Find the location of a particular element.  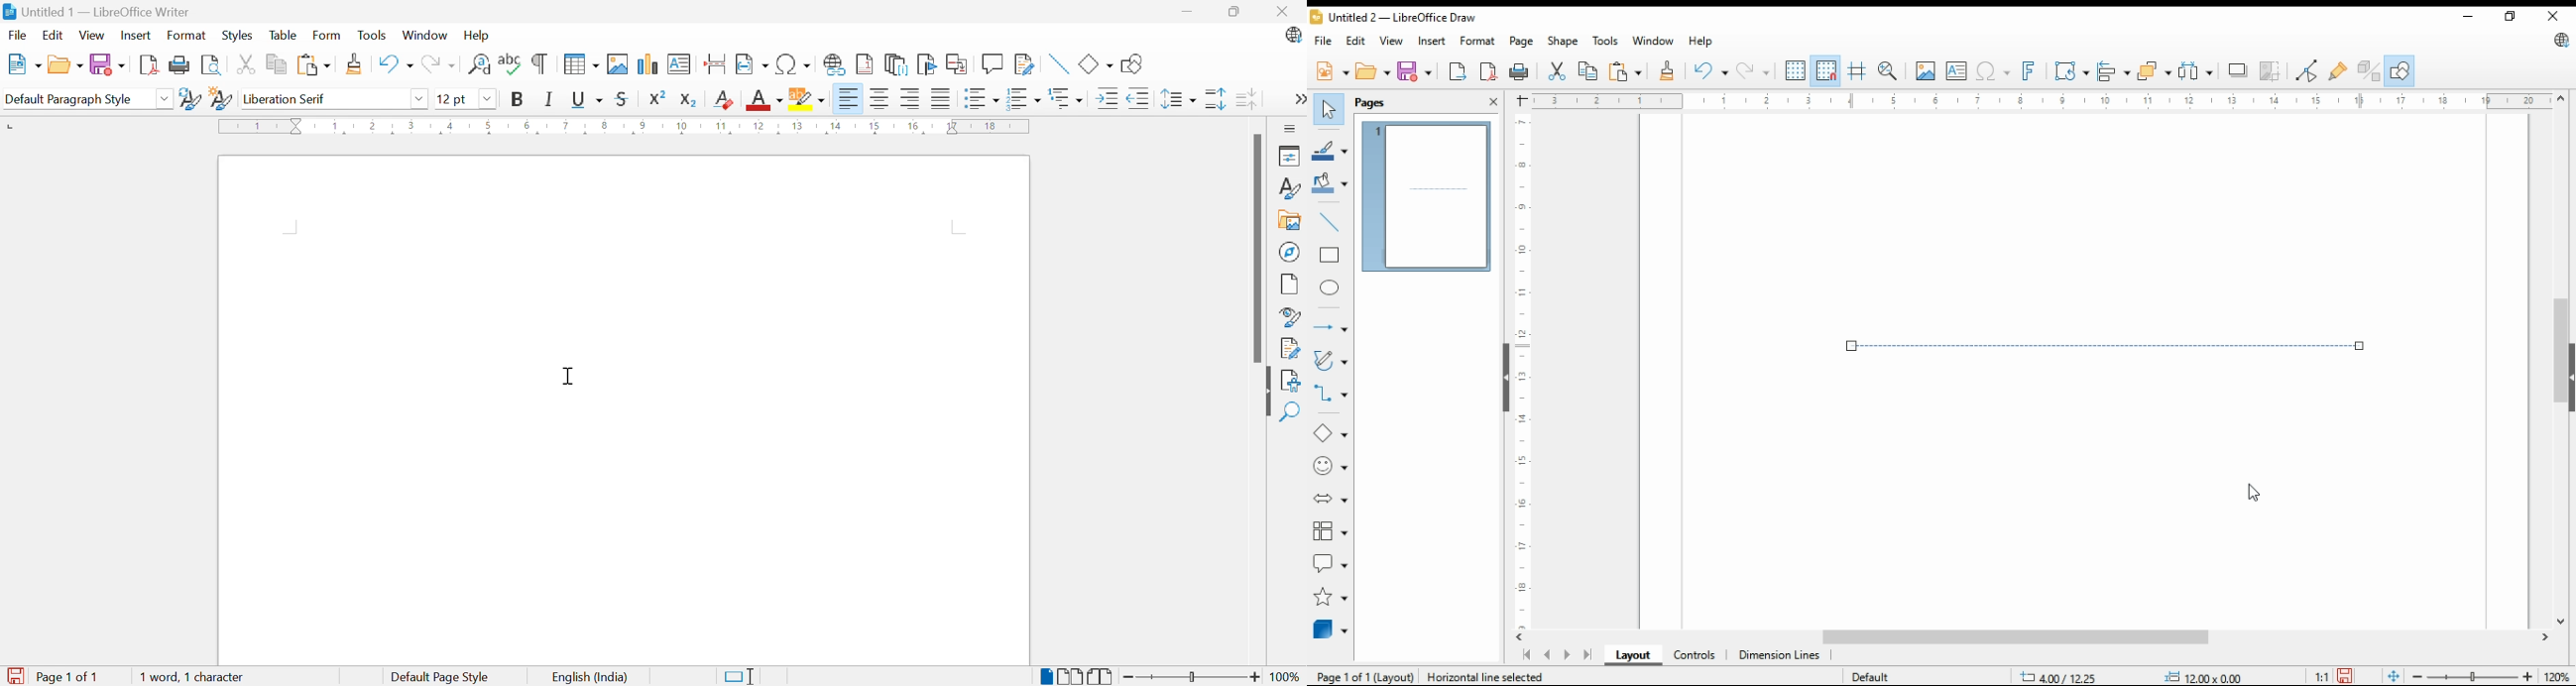

Insert text box is located at coordinates (678, 64).